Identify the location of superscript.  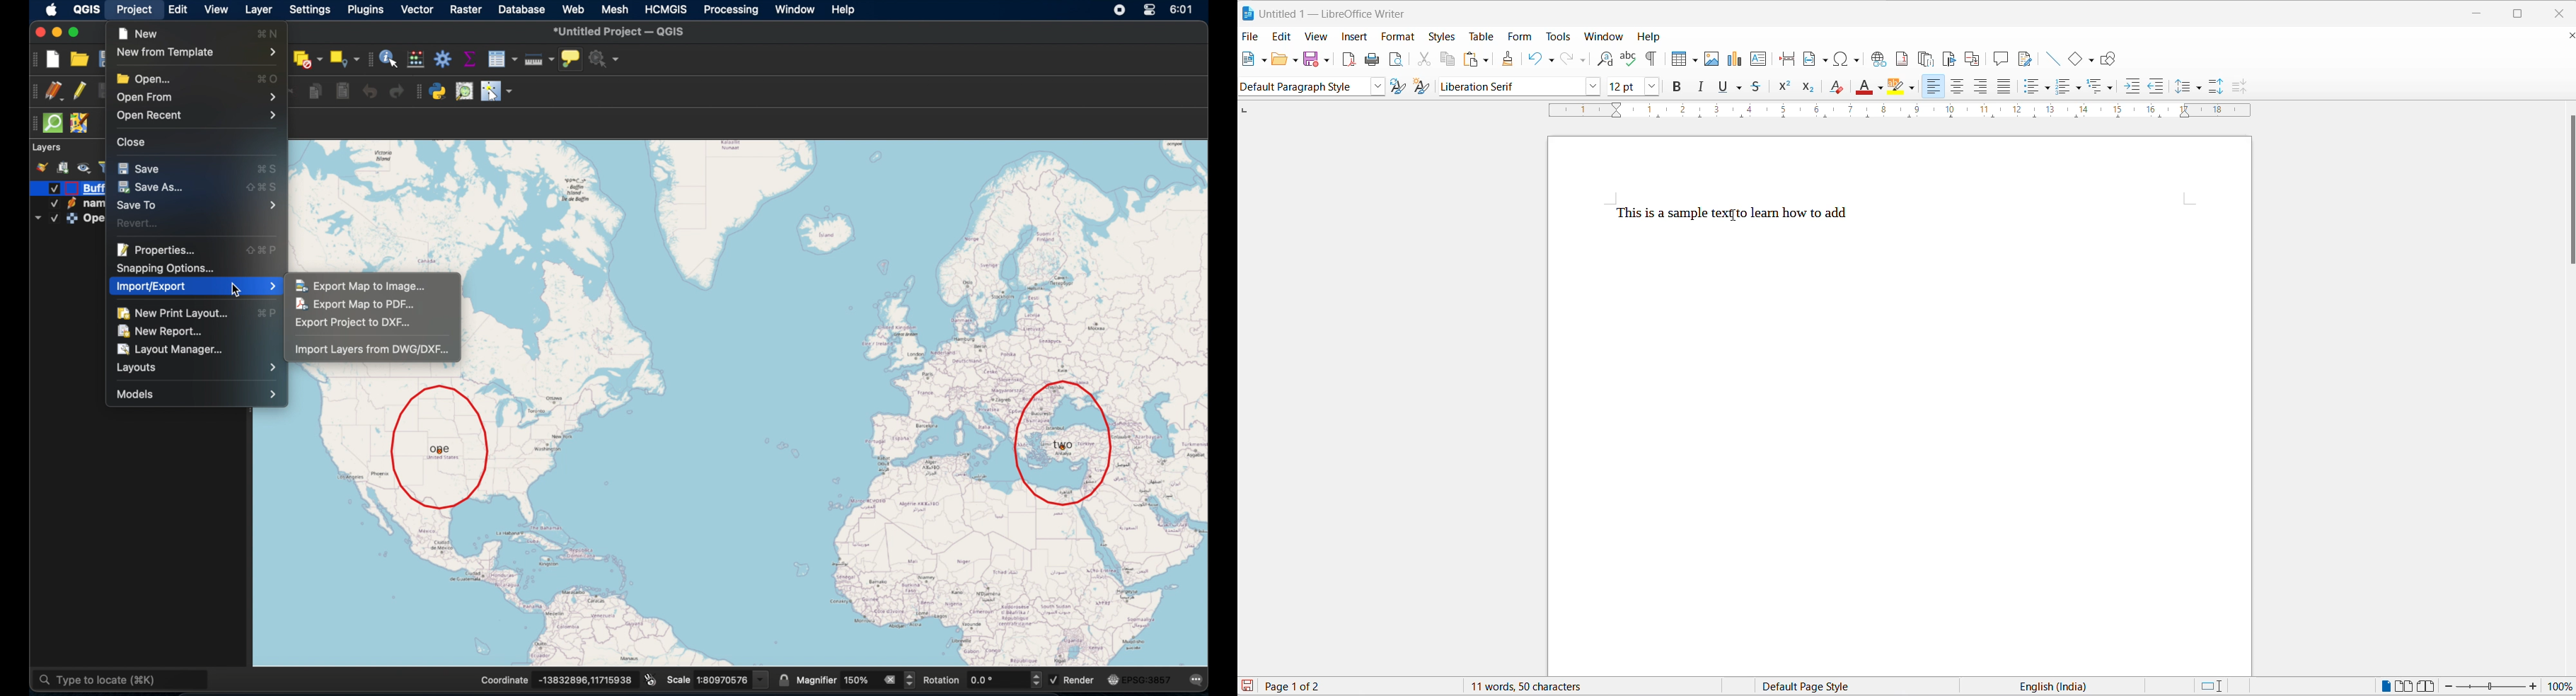
(1784, 88).